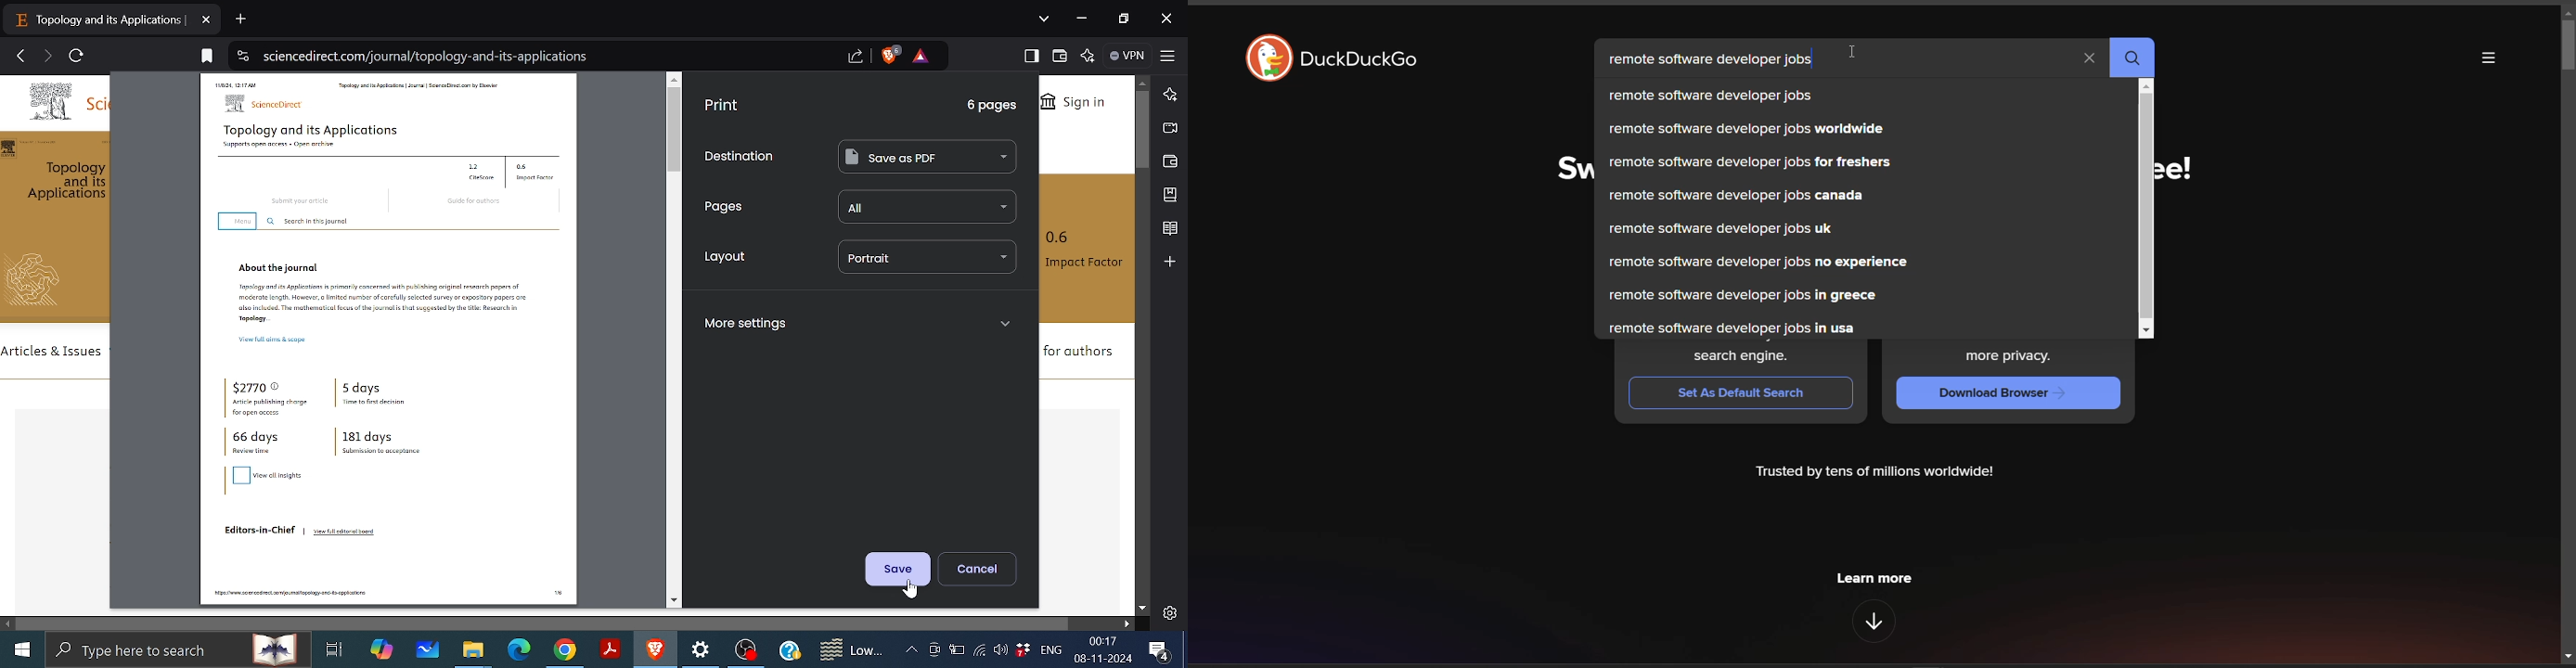 The height and width of the screenshot is (672, 2576). What do you see at coordinates (385, 306) in the screenshot?
I see `Topology and its Applications is primarily concerned with publishing original research papers of moderate length. However, a limited number of carefully selected survey or expository papers are also included. The mathematical focus of the journal is that suggested by the title: Research in Topology…` at bounding box center [385, 306].